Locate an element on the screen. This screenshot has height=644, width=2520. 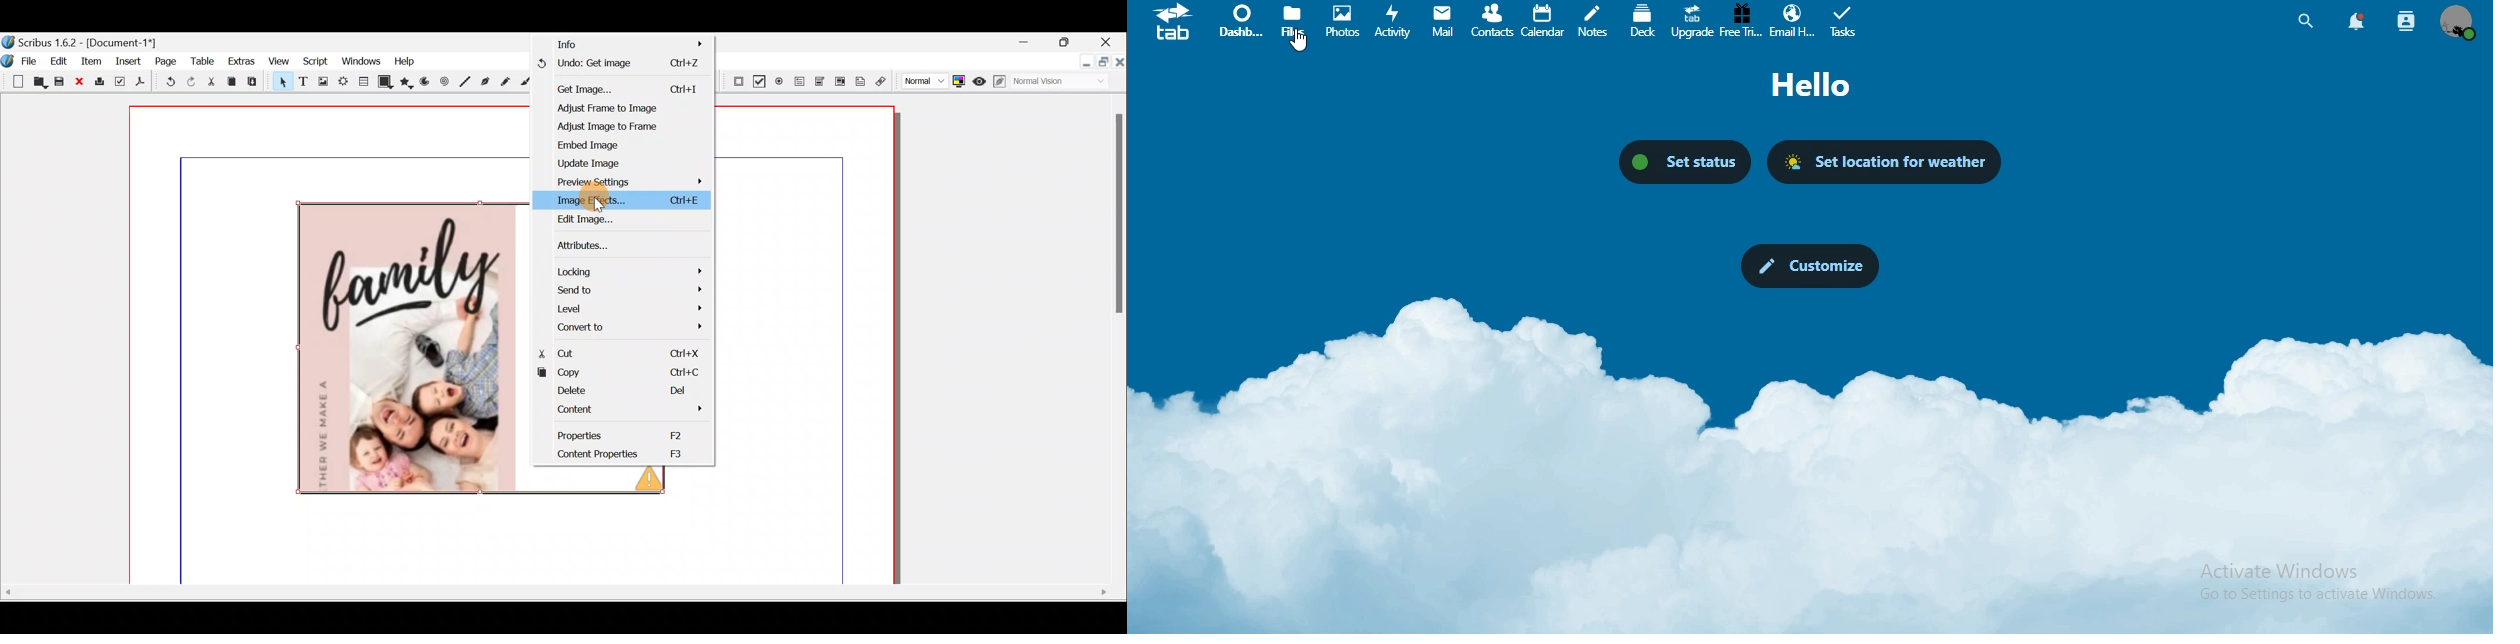
Item is located at coordinates (92, 60).